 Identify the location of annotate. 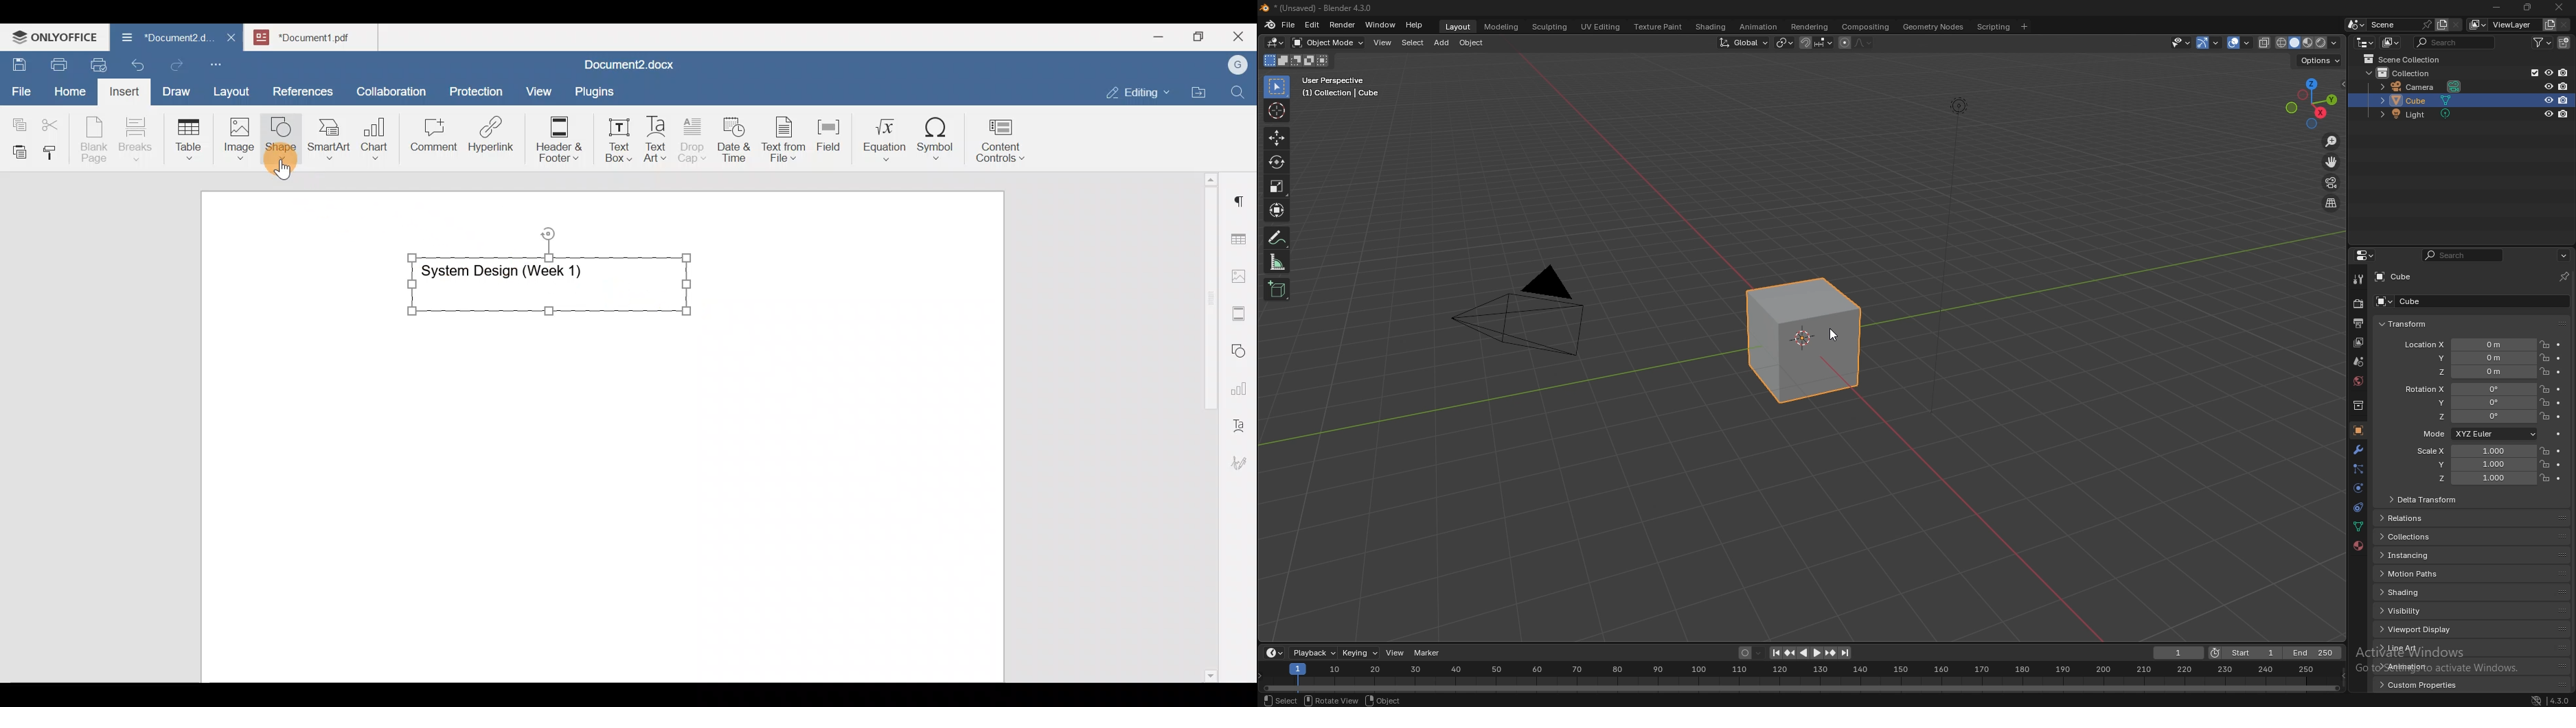
(1279, 237).